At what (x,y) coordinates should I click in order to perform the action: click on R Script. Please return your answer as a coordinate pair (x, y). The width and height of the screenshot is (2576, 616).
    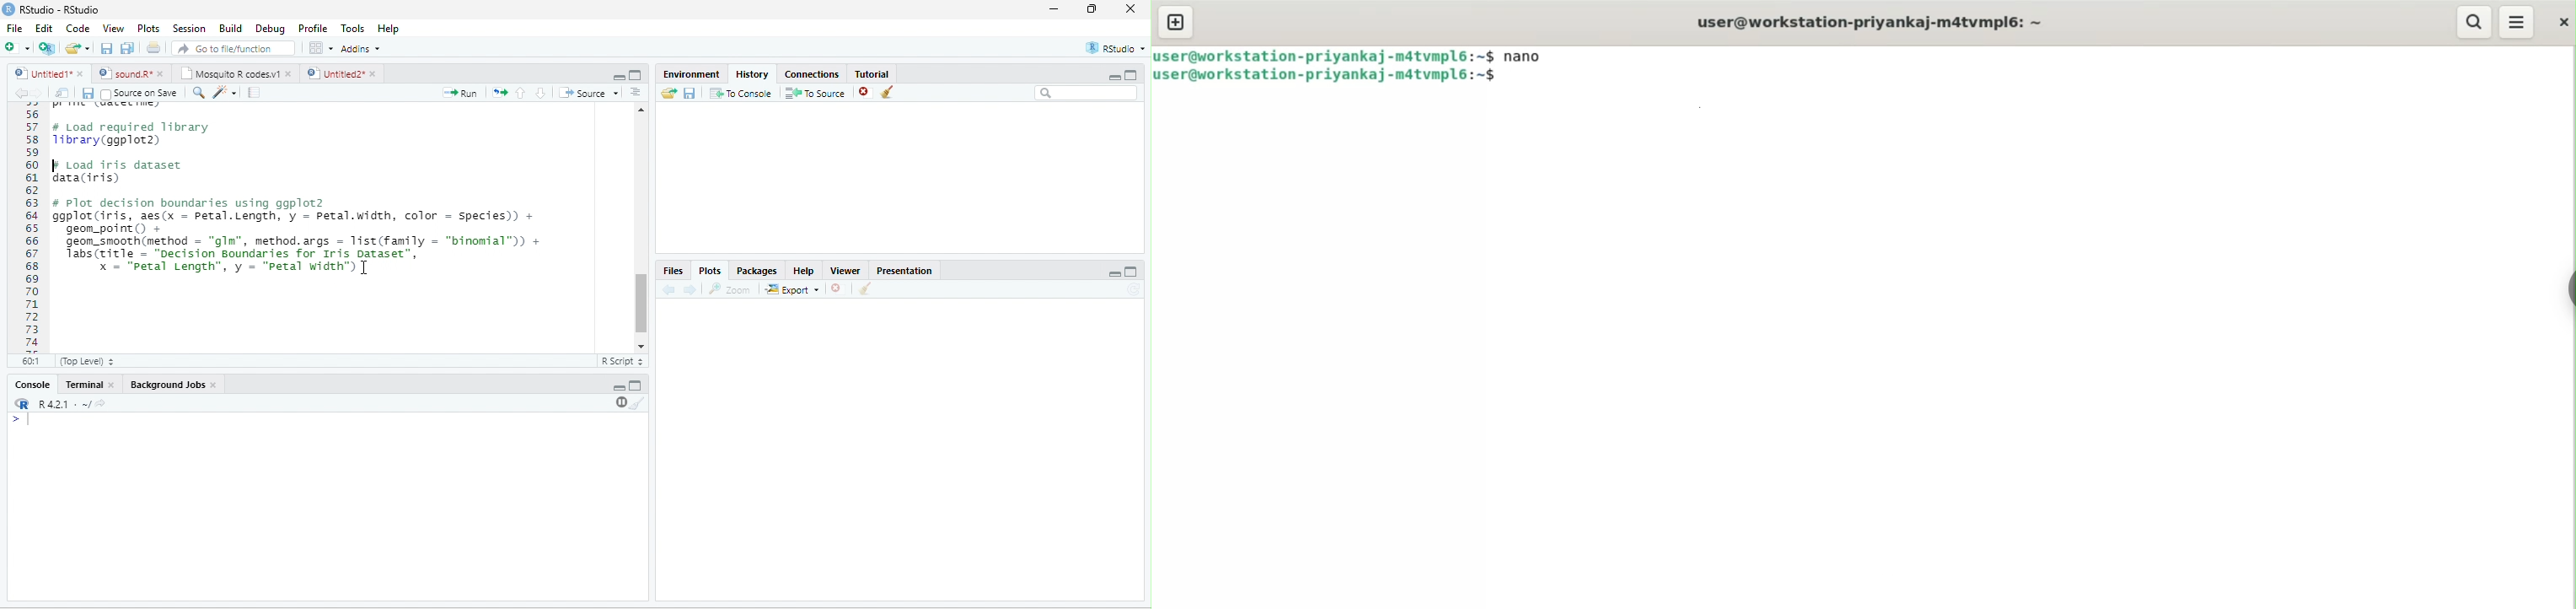
    Looking at the image, I should click on (621, 361).